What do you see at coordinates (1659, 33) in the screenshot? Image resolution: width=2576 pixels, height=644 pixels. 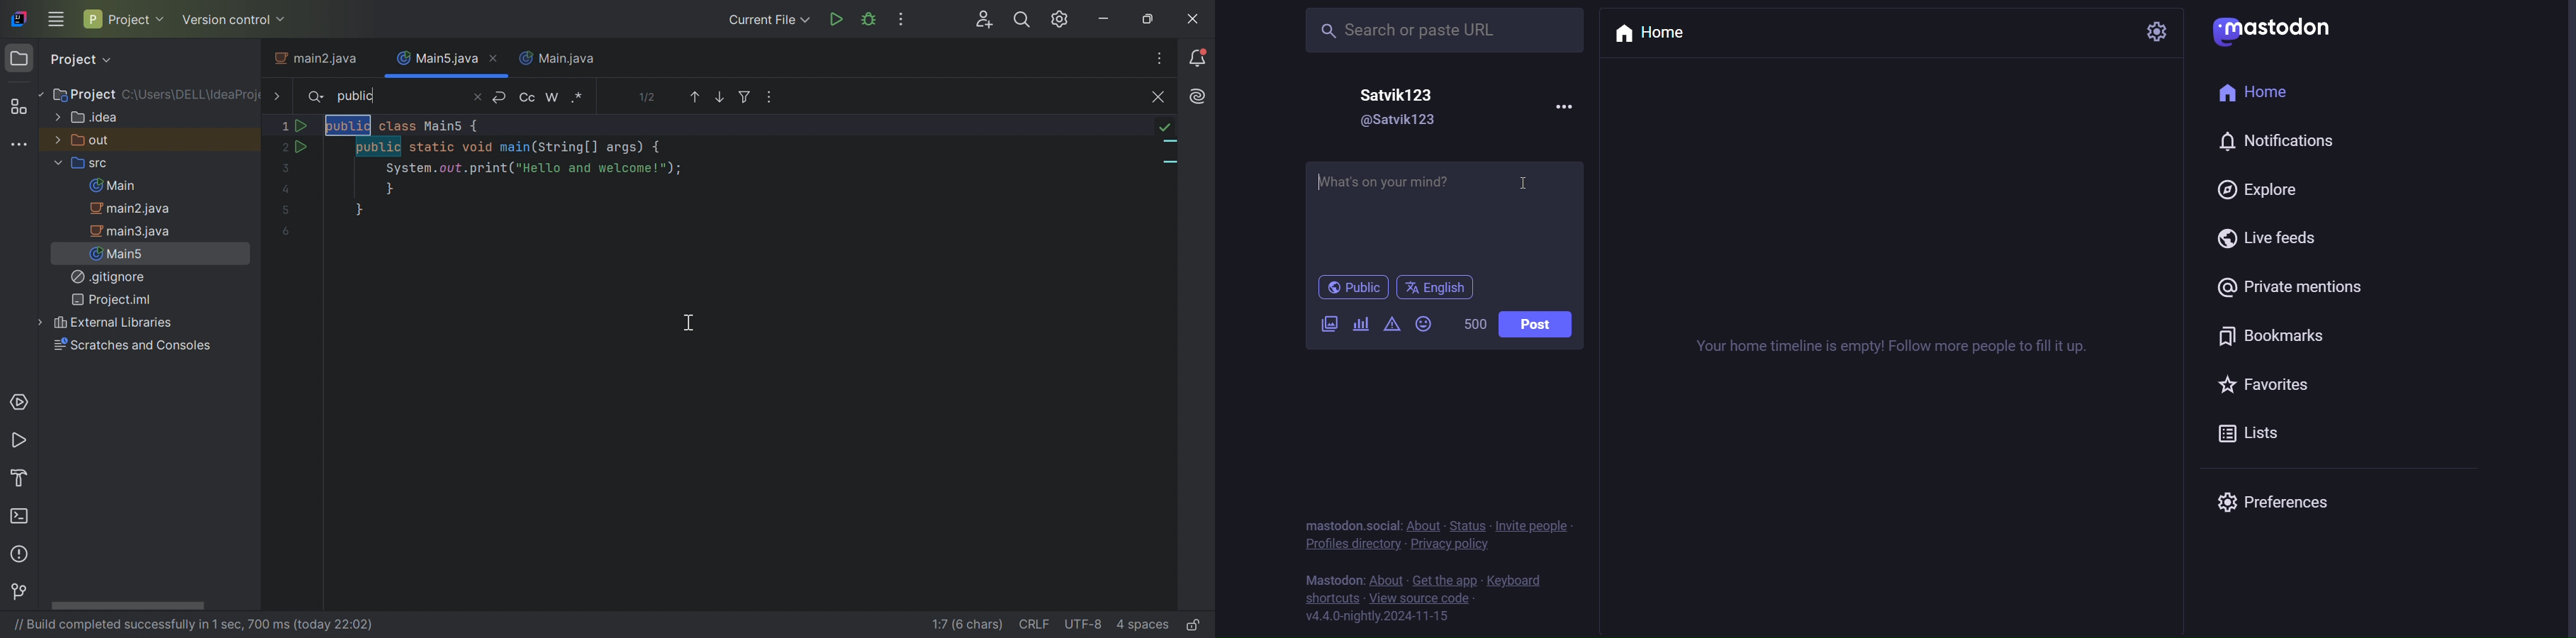 I see `home` at bounding box center [1659, 33].